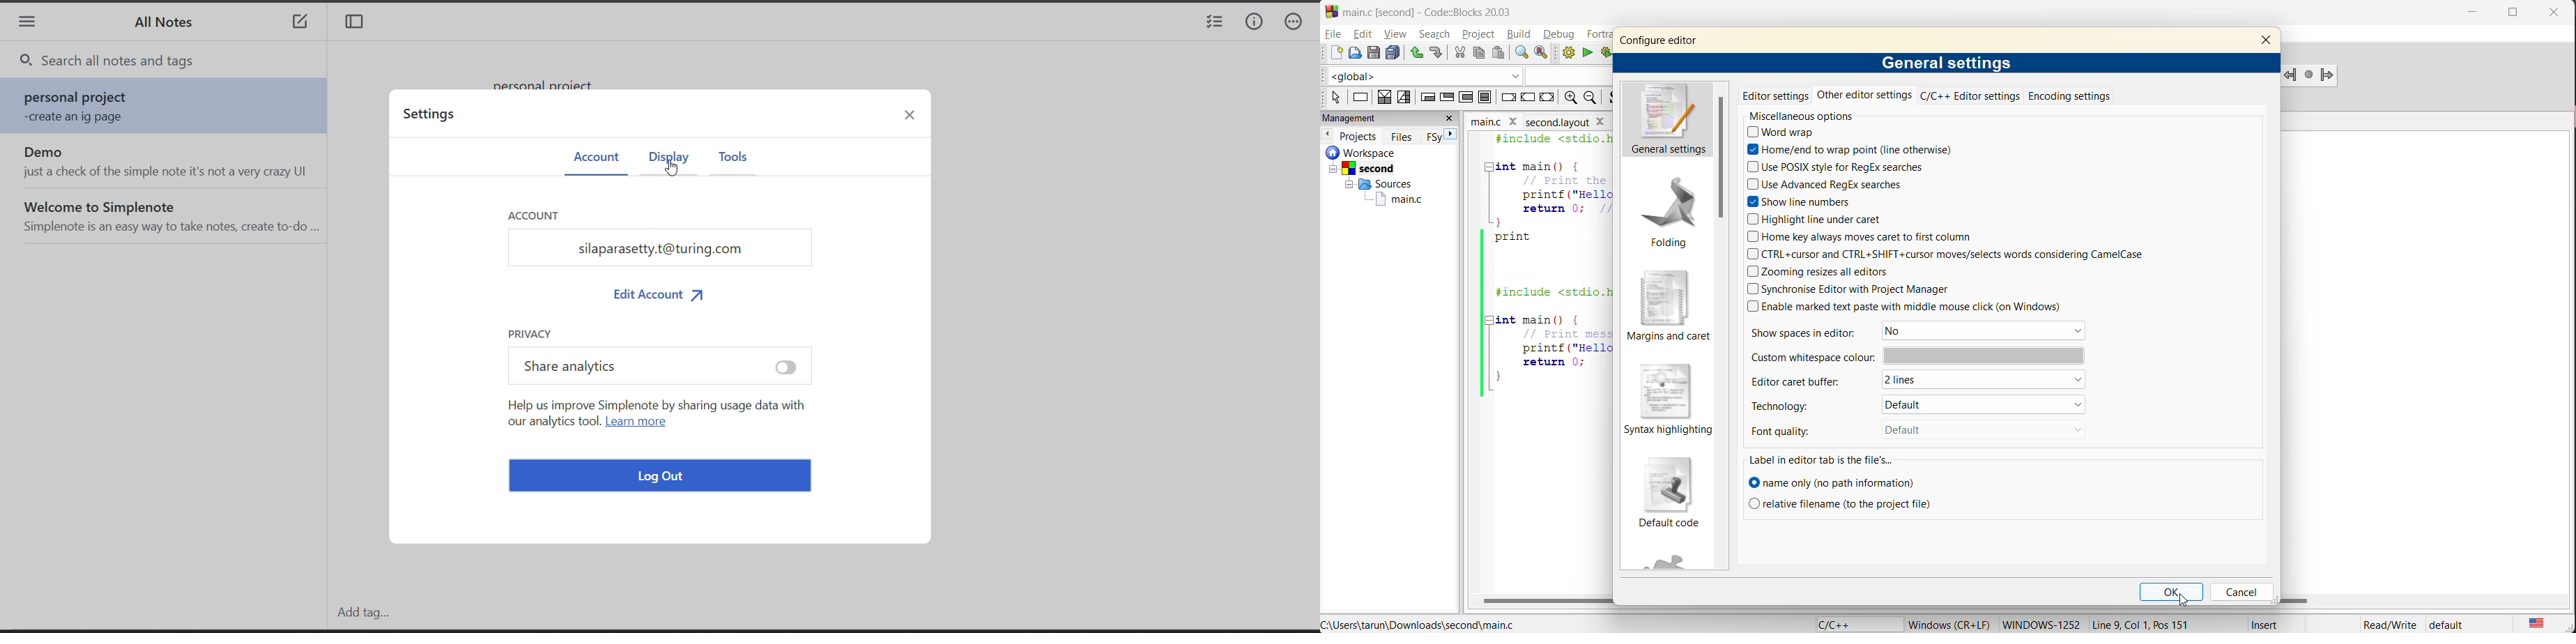 This screenshot has width=2576, height=644. What do you see at coordinates (1457, 52) in the screenshot?
I see `cut` at bounding box center [1457, 52].